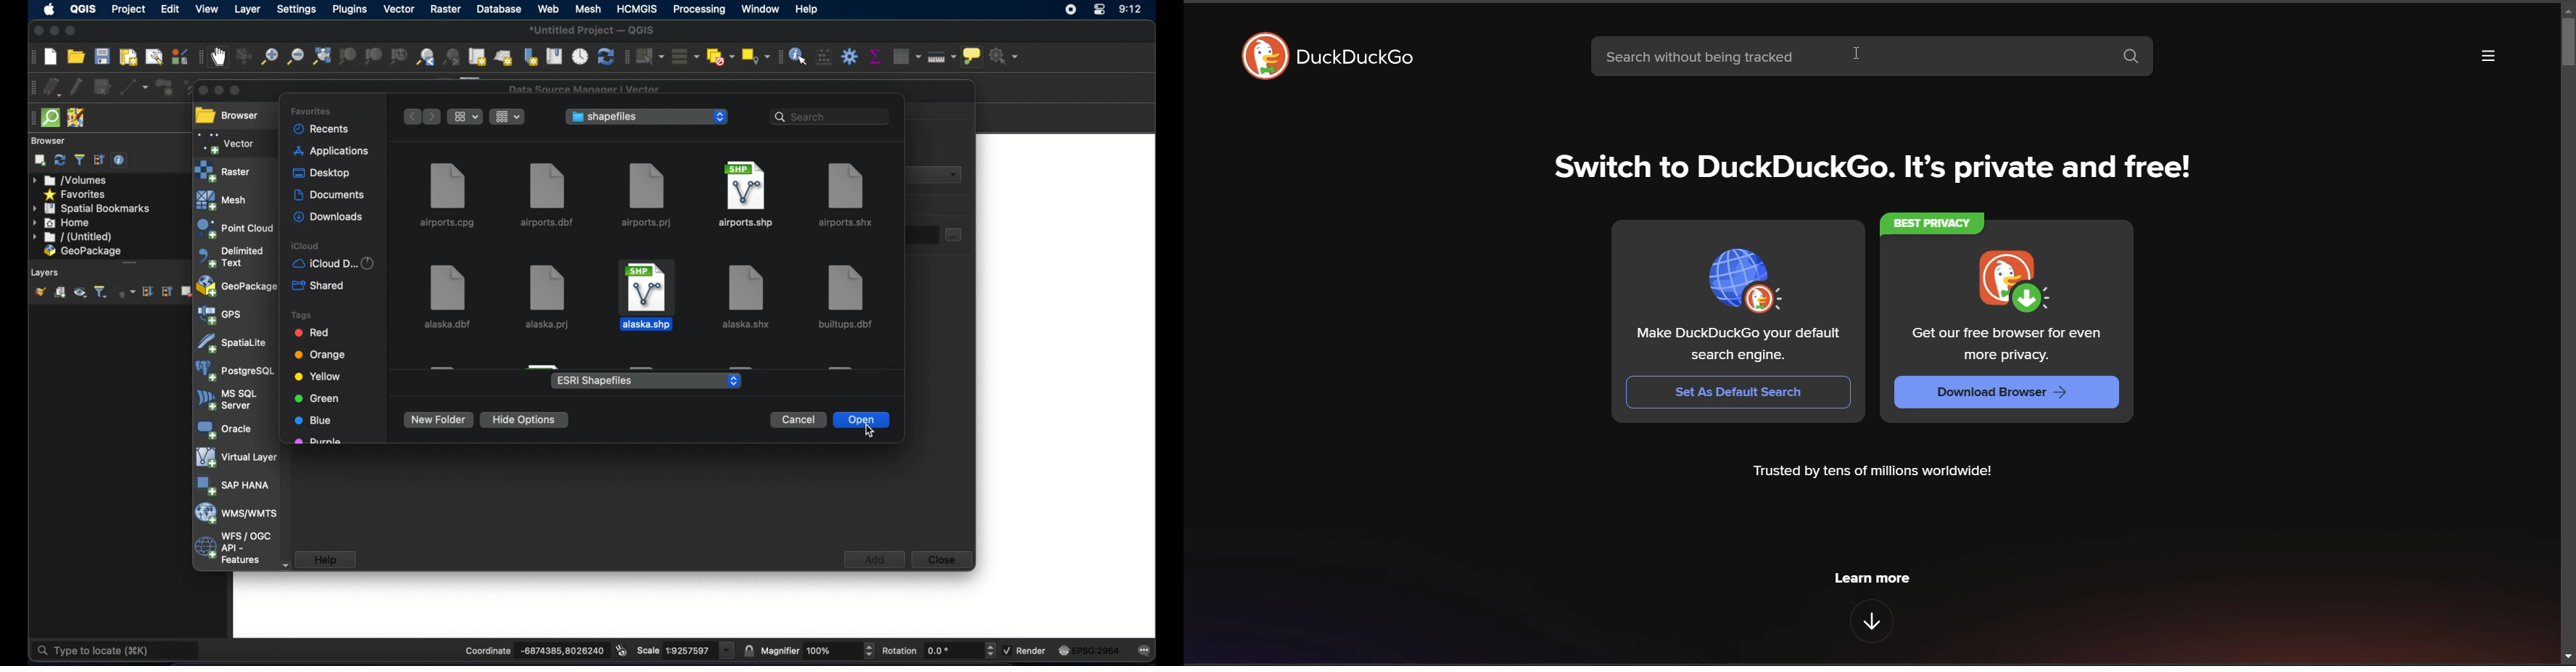  Describe the element at coordinates (747, 296) in the screenshot. I see `file` at that location.